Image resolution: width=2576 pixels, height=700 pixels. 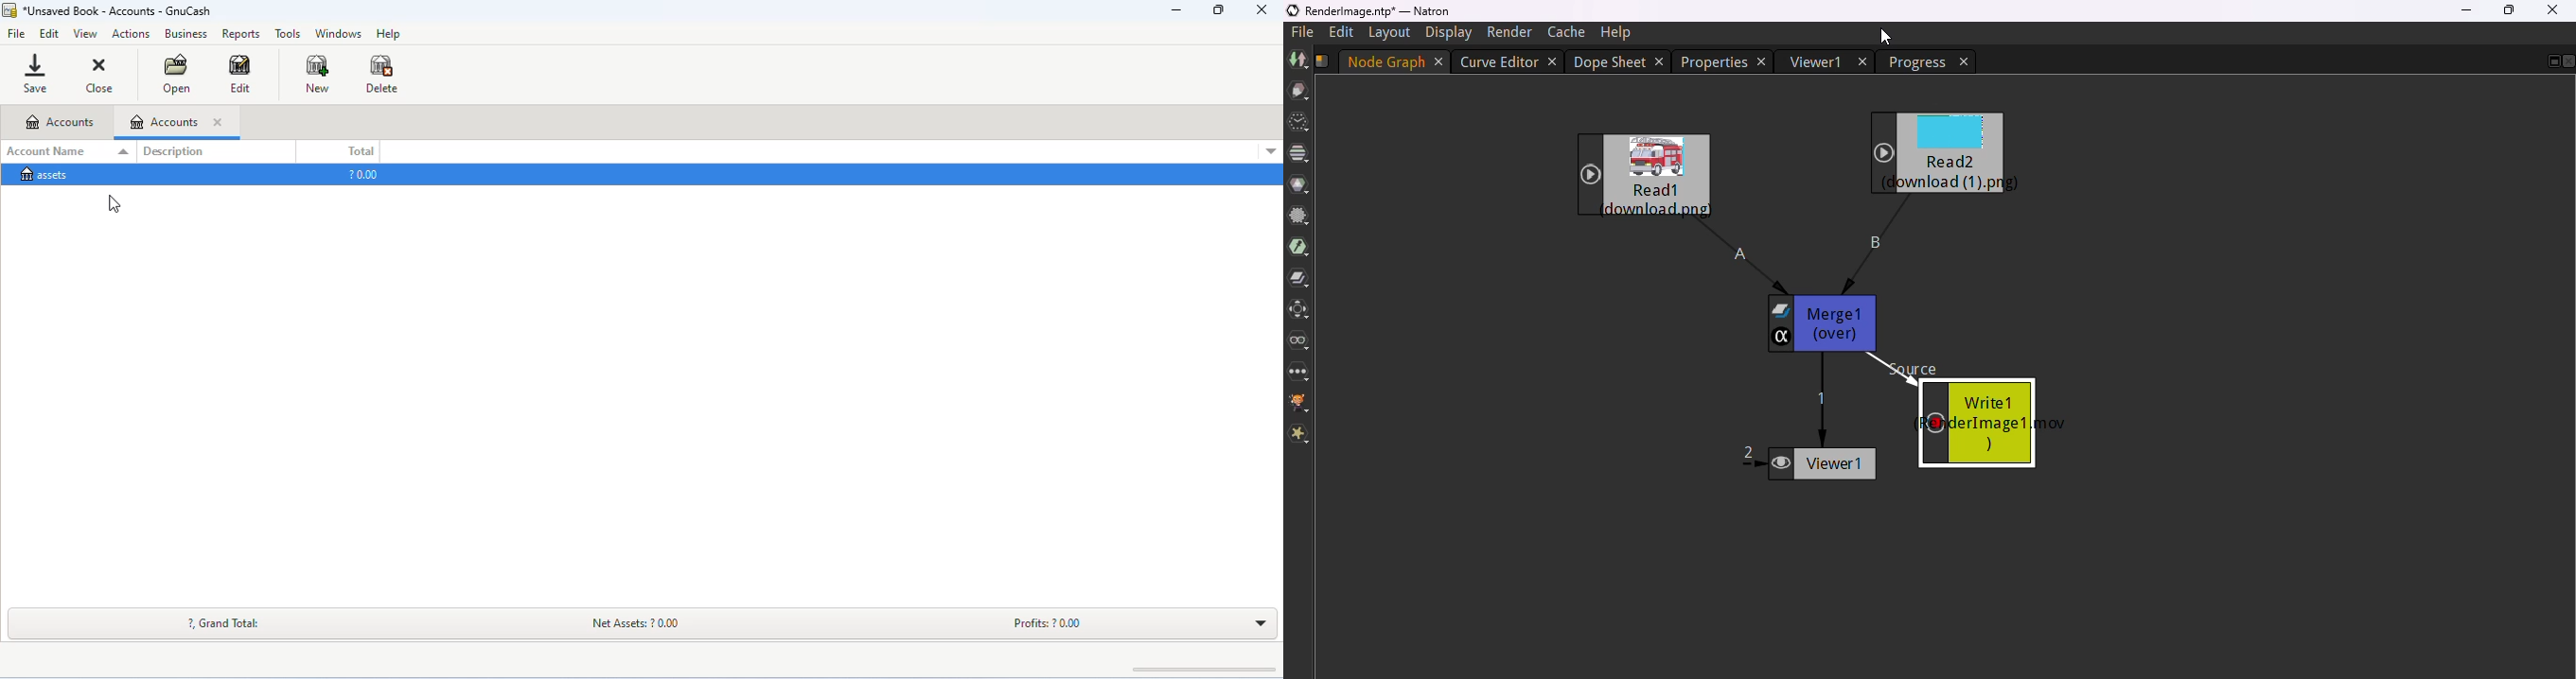 What do you see at coordinates (117, 203) in the screenshot?
I see `cursor` at bounding box center [117, 203].